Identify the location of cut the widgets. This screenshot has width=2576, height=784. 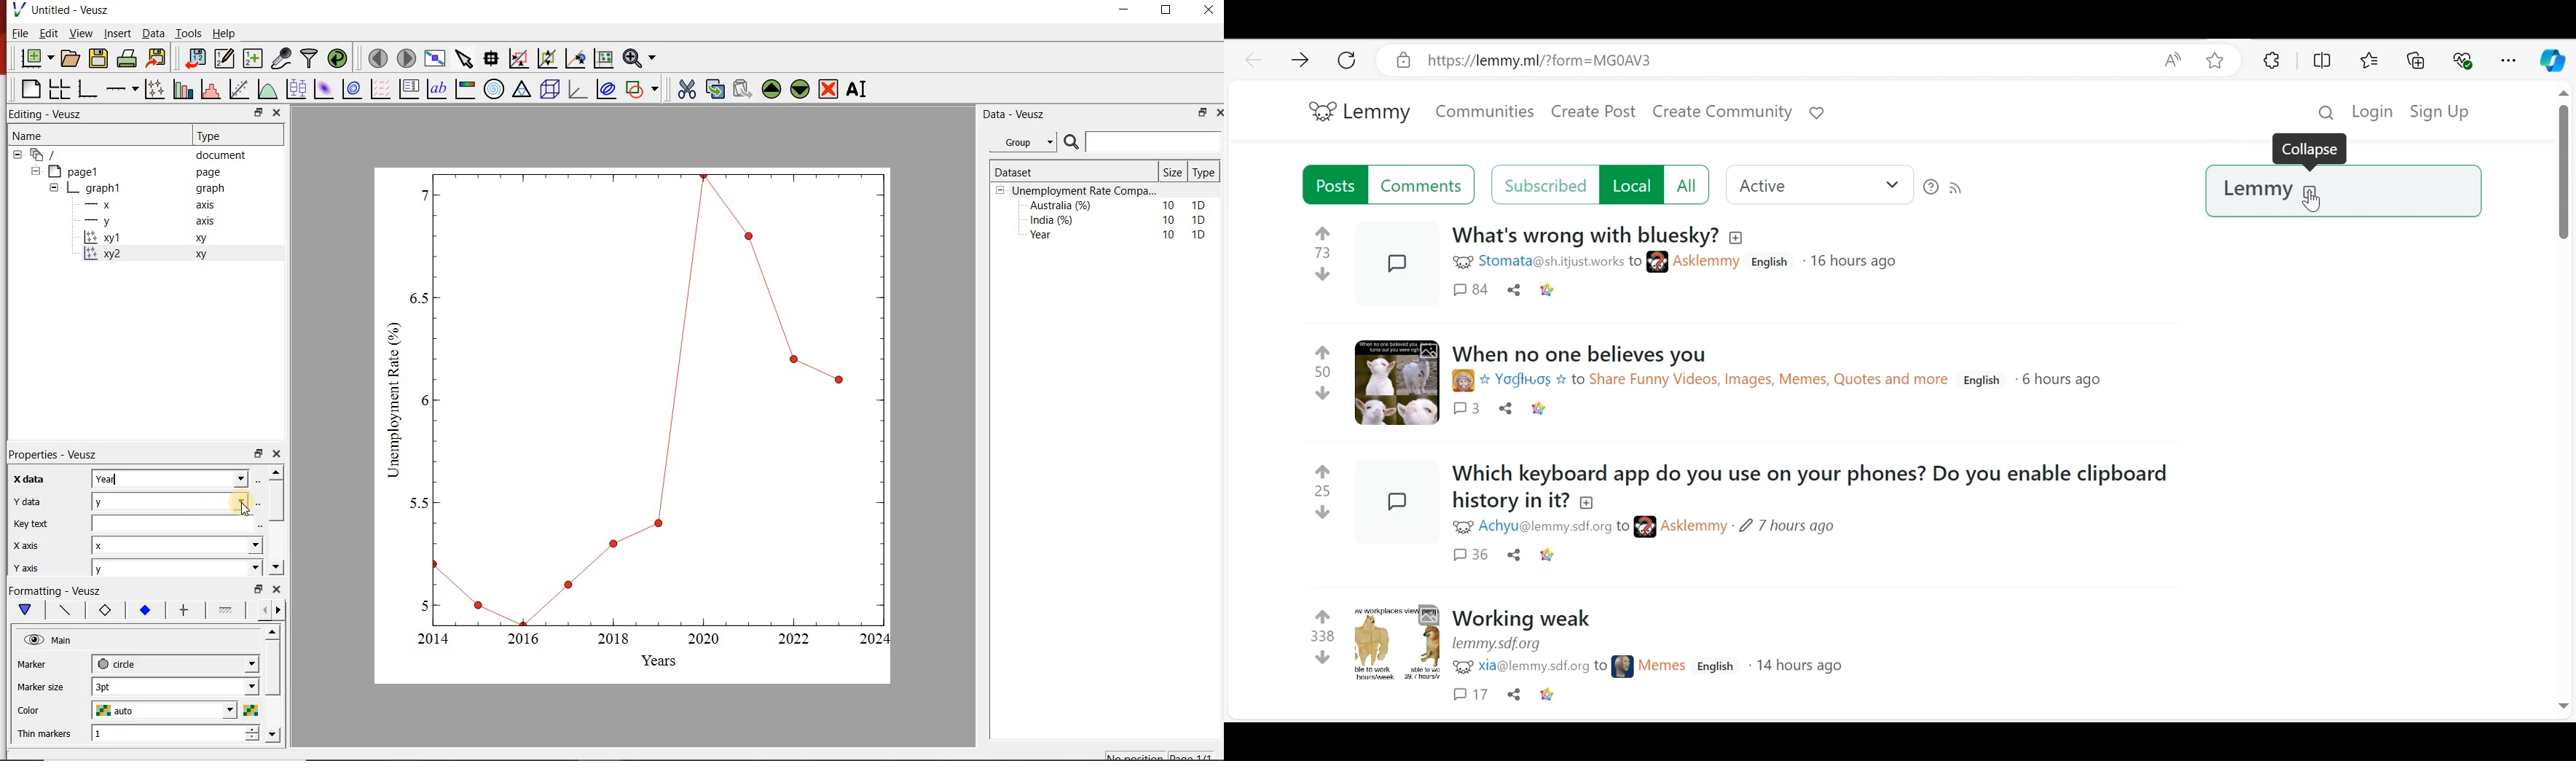
(687, 89).